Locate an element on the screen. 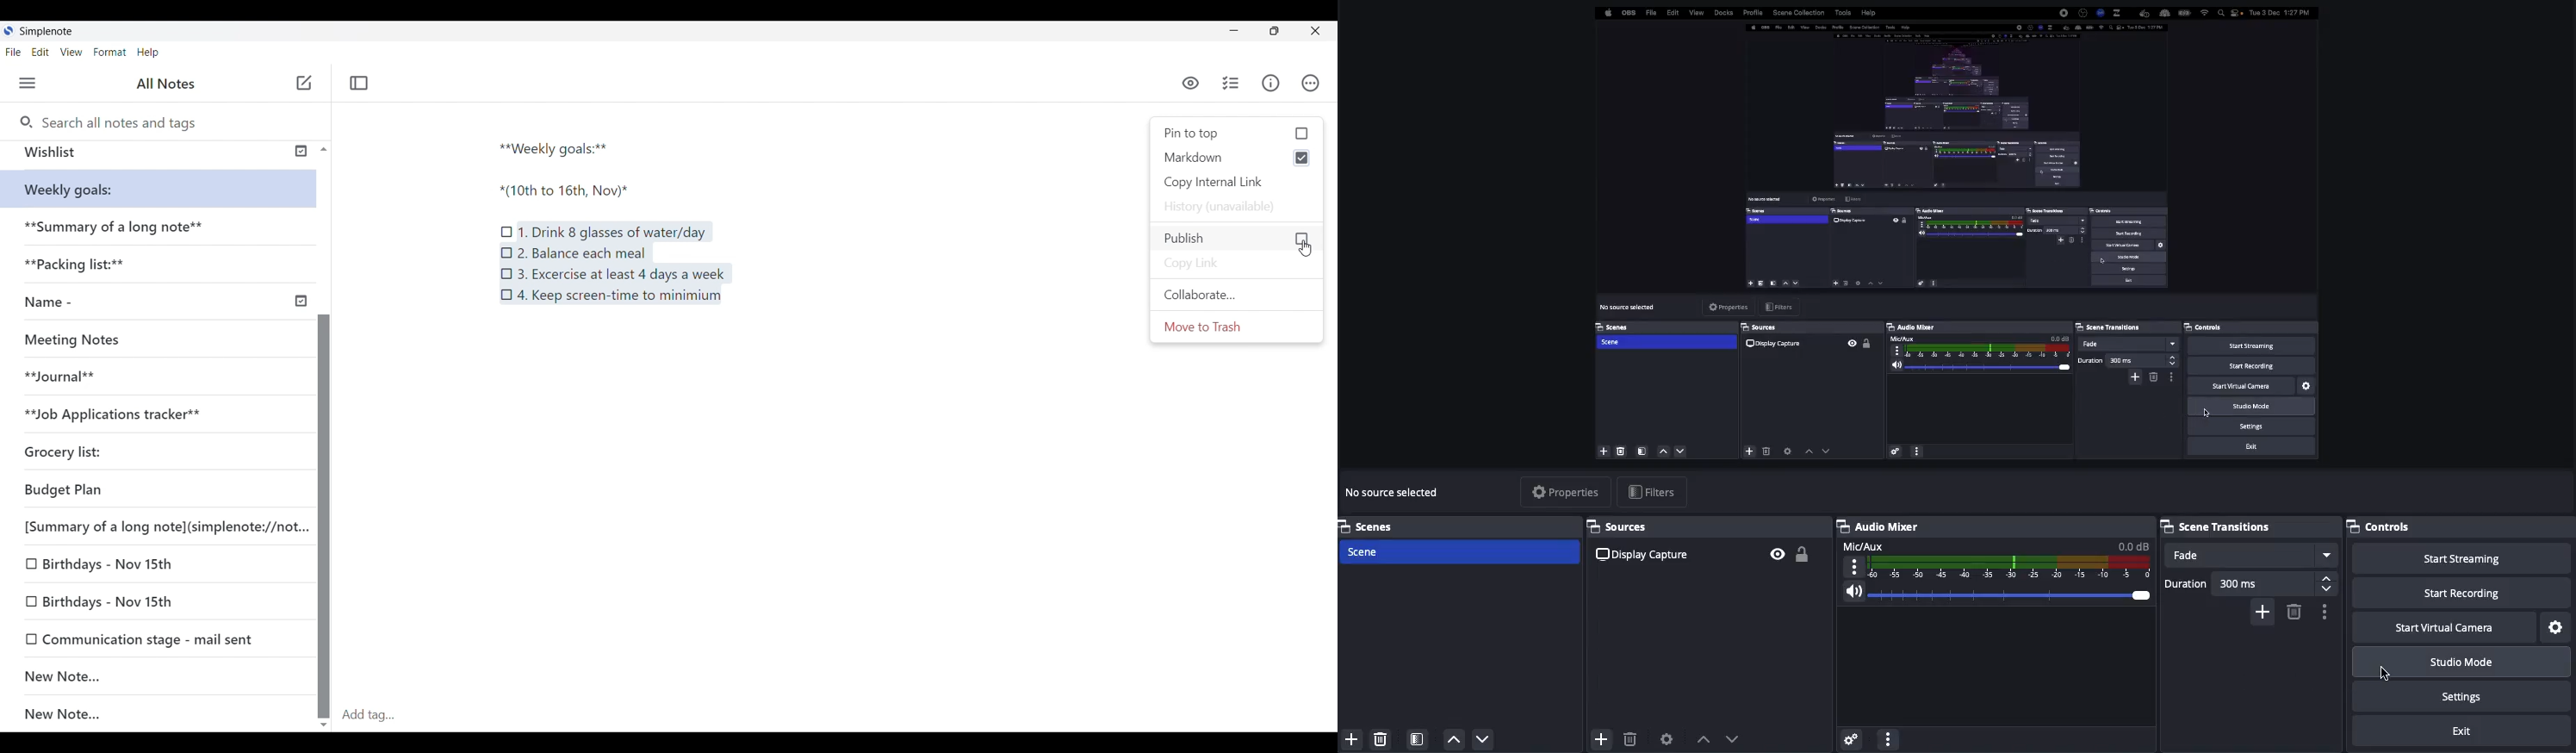 The height and width of the screenshot is (756, 2576). add is located at coordinates (1599, 738).